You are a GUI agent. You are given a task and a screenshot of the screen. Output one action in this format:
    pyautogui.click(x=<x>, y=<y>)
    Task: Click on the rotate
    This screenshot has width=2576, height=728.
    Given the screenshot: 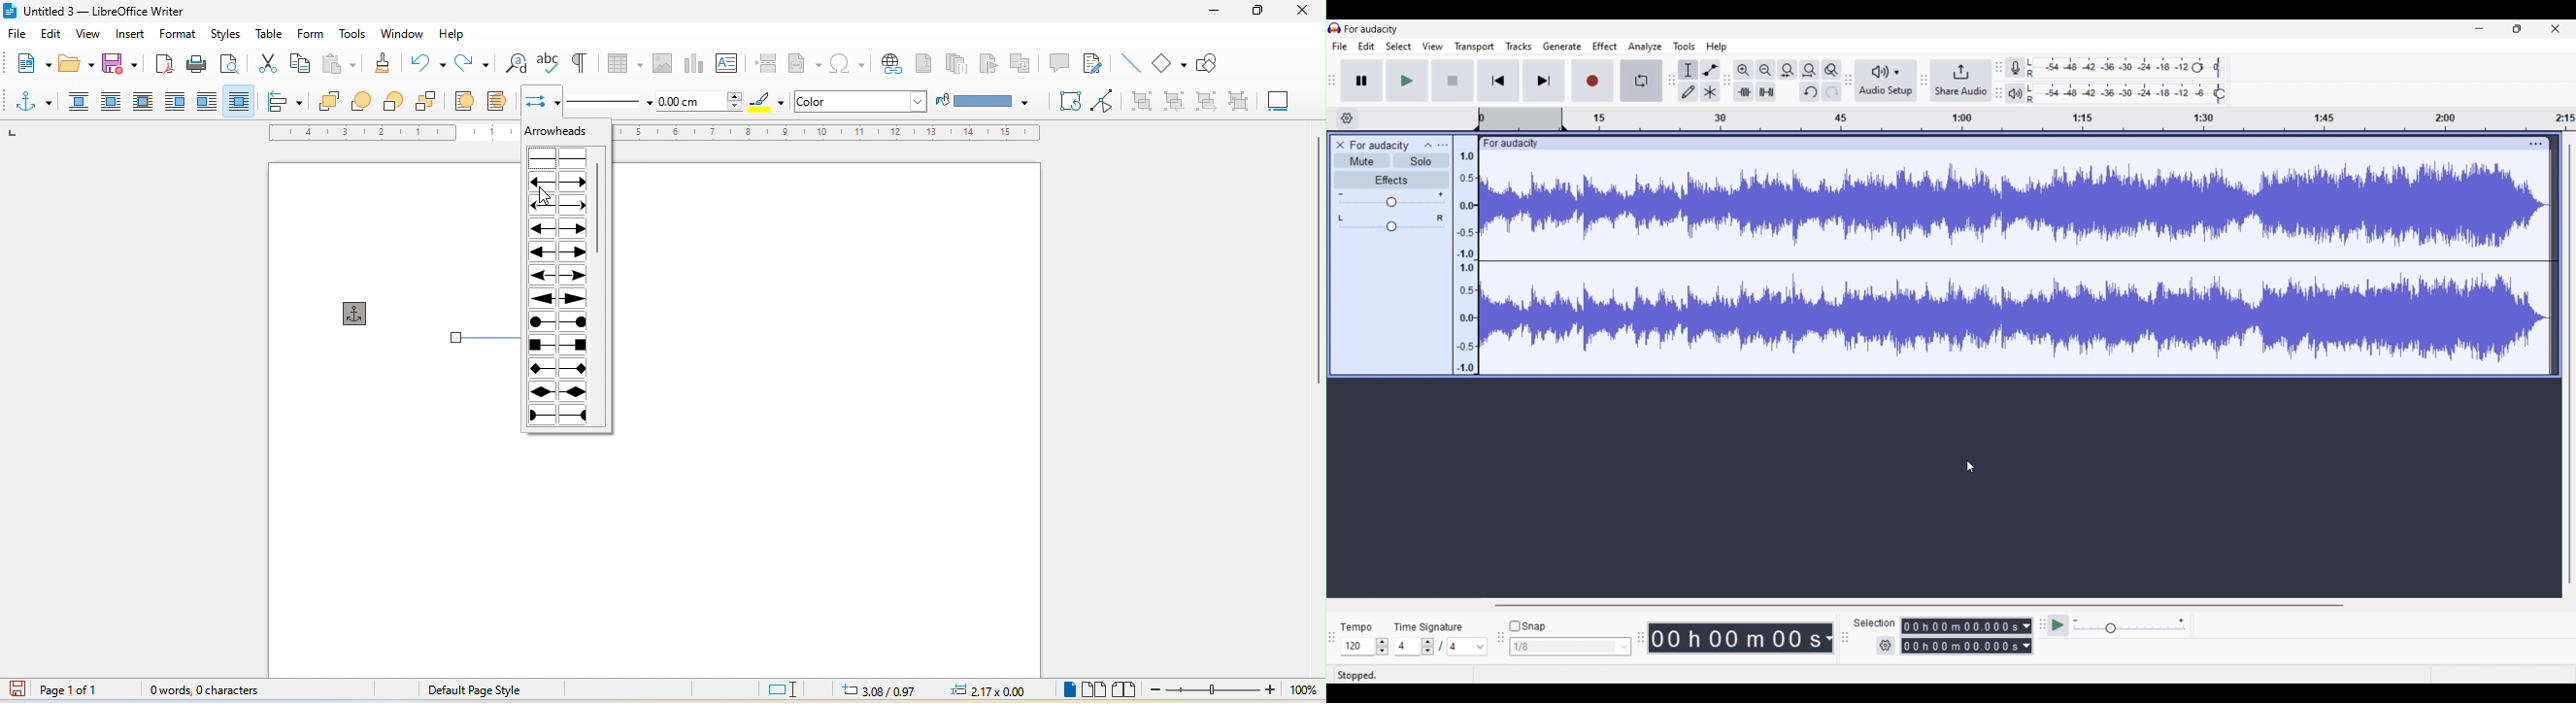 What is the action you would take?
    pyautogui.click(x=1068, y=100)
    